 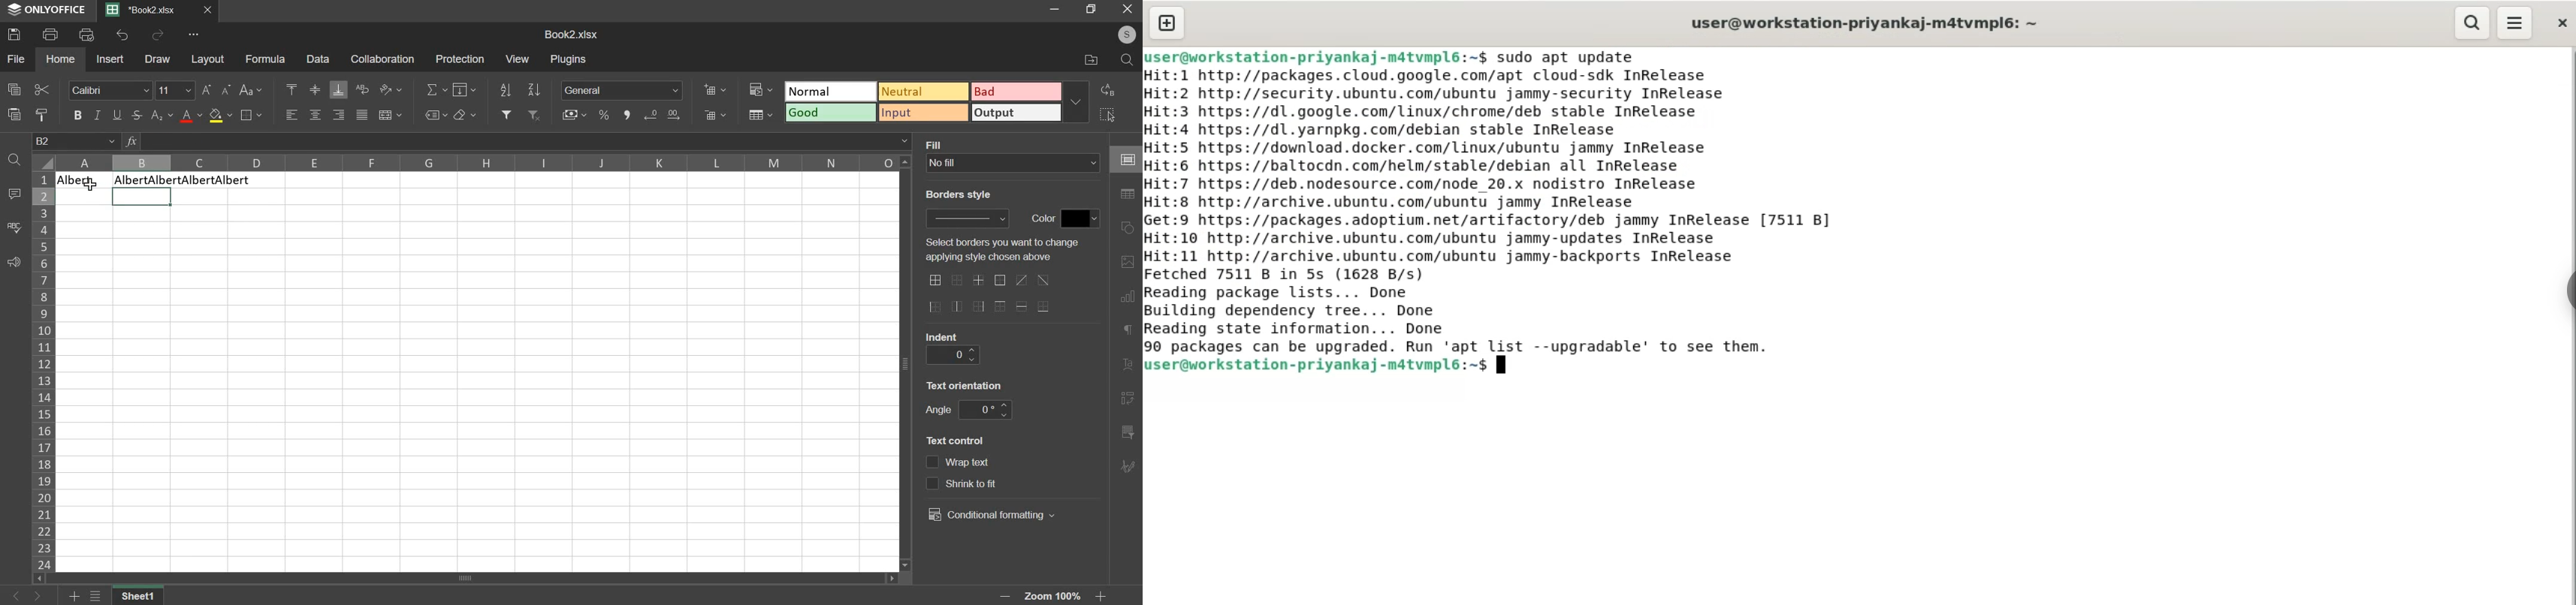 I want to click on file location, so click(x=1084, y=58).